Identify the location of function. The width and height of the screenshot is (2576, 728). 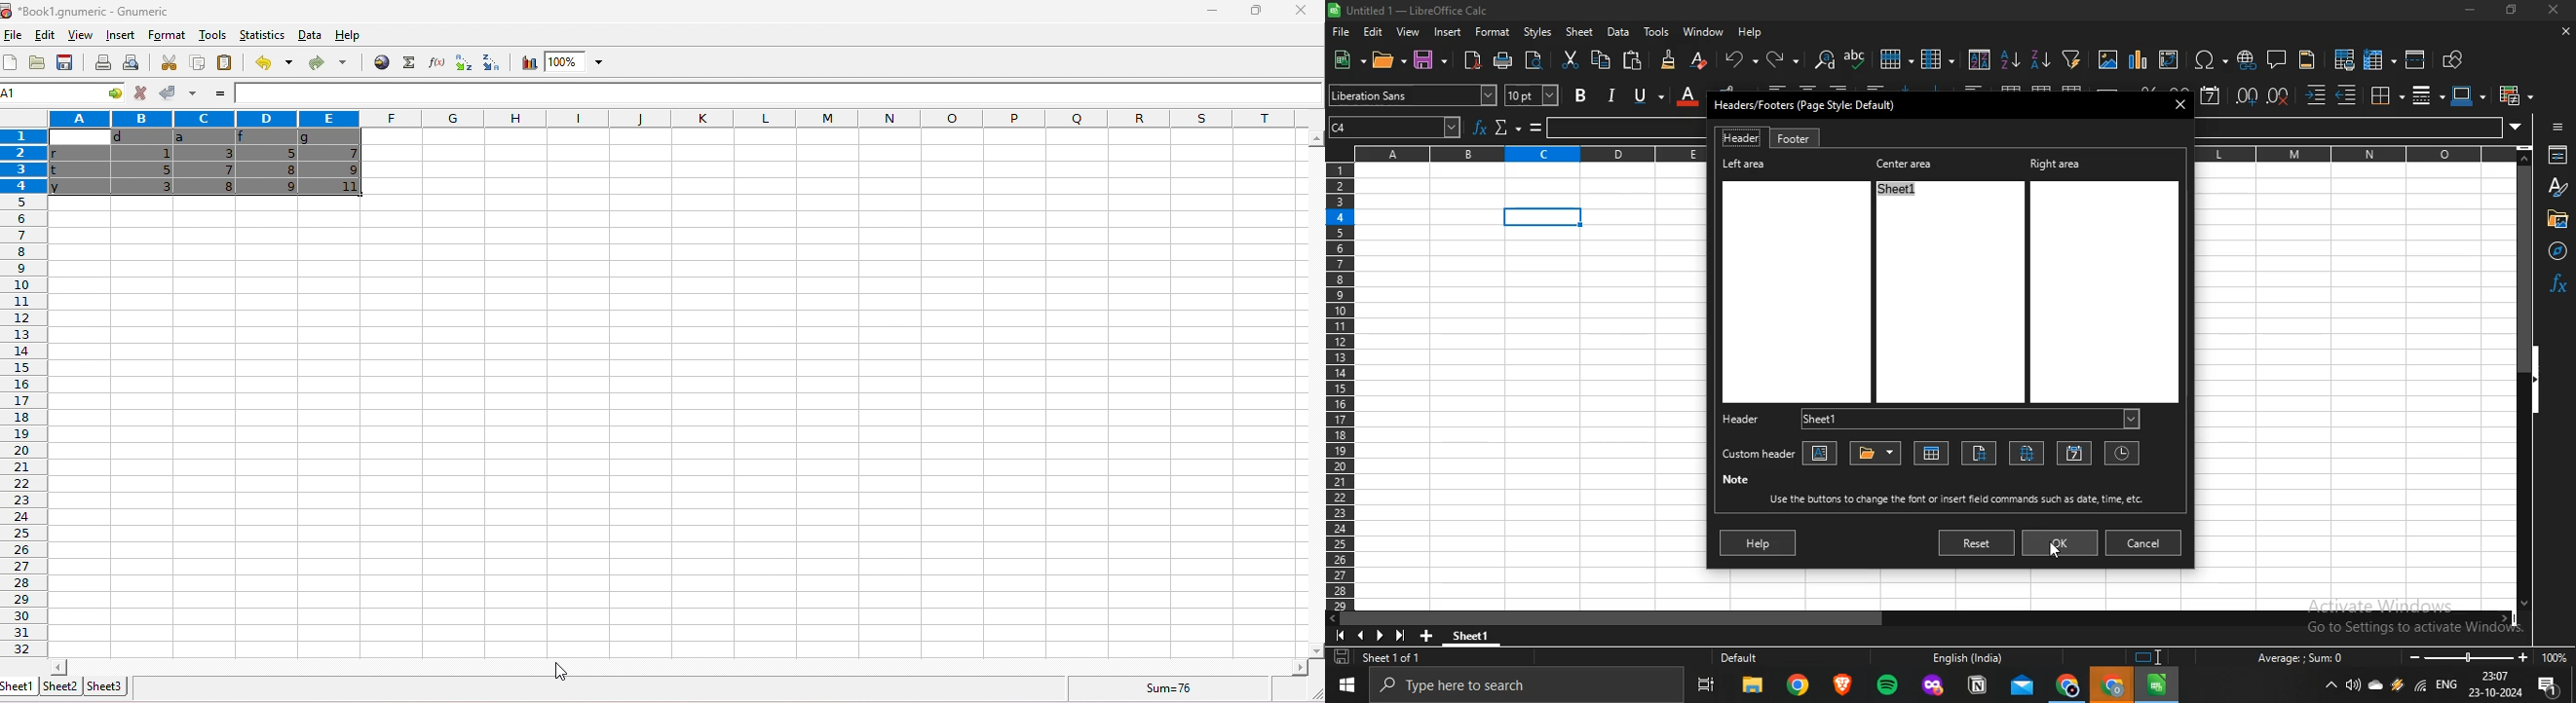
(406, 62).